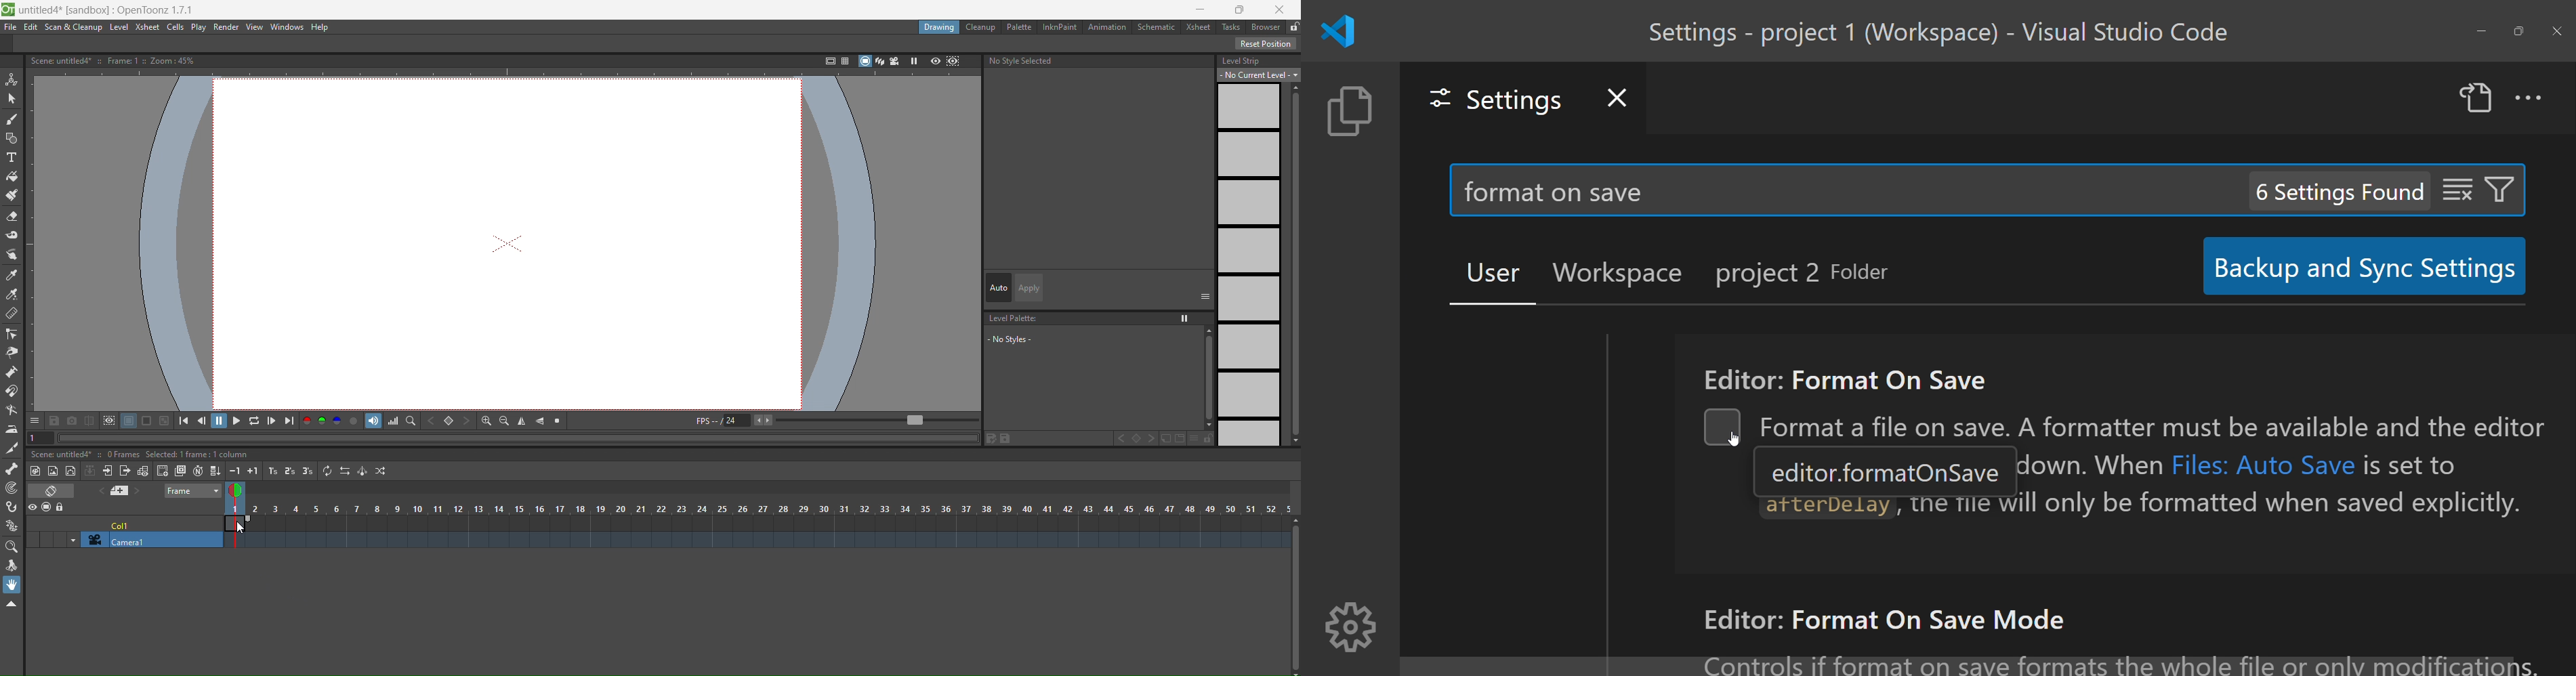 This screenshot has width=2576, height=700. I want to click on freeze, so click(913, 61).